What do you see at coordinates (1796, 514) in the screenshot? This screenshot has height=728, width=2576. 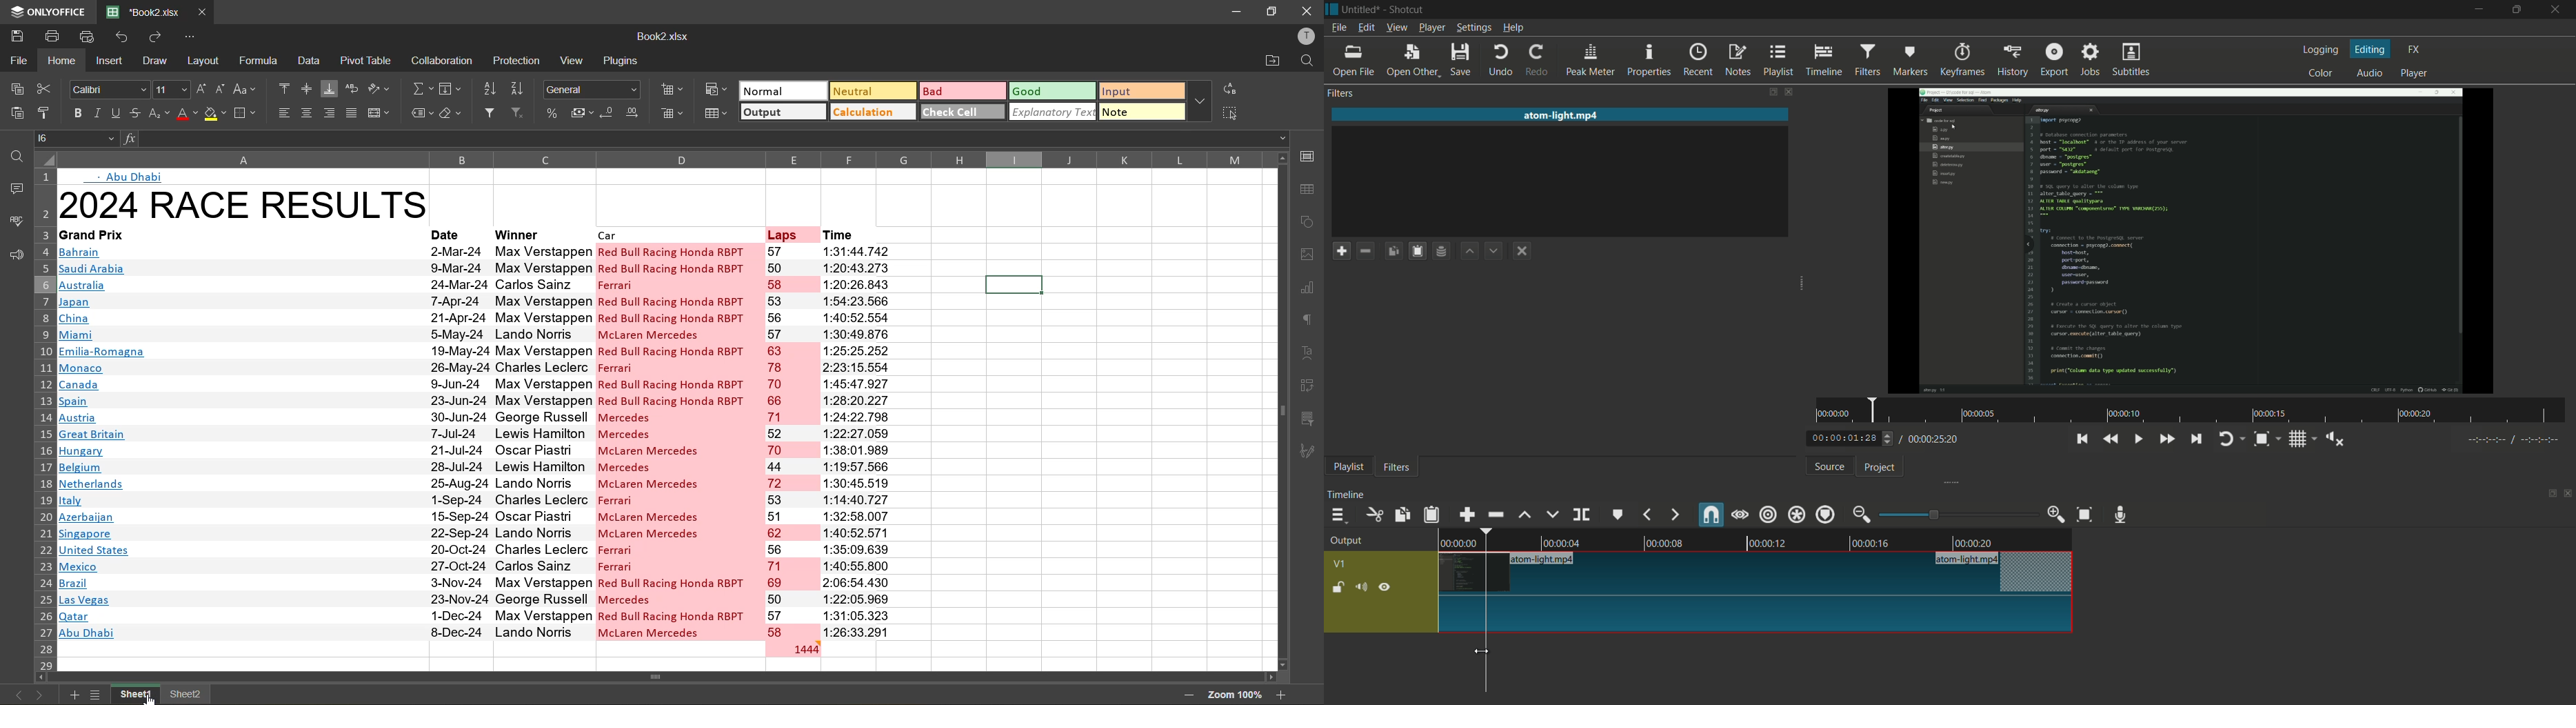 I see `ripple all tracks` at bounding box center [1796, 514].